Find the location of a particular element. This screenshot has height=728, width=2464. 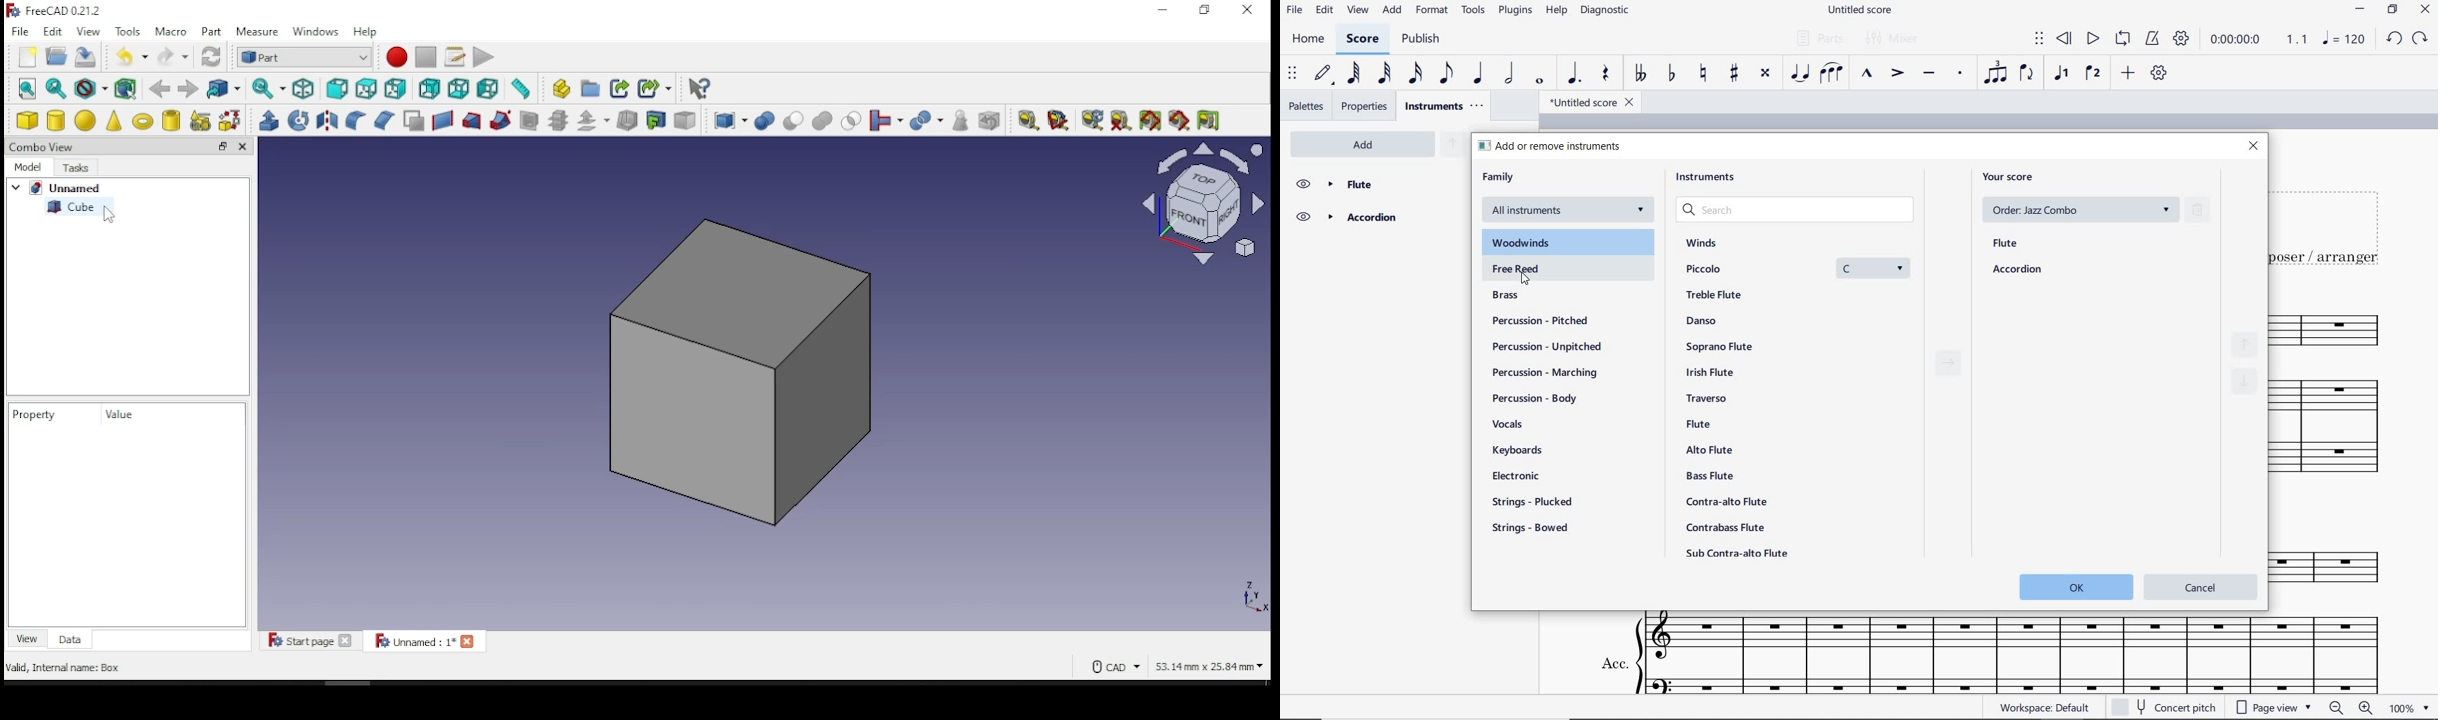

cancel is located at coordinates (2201, 585).